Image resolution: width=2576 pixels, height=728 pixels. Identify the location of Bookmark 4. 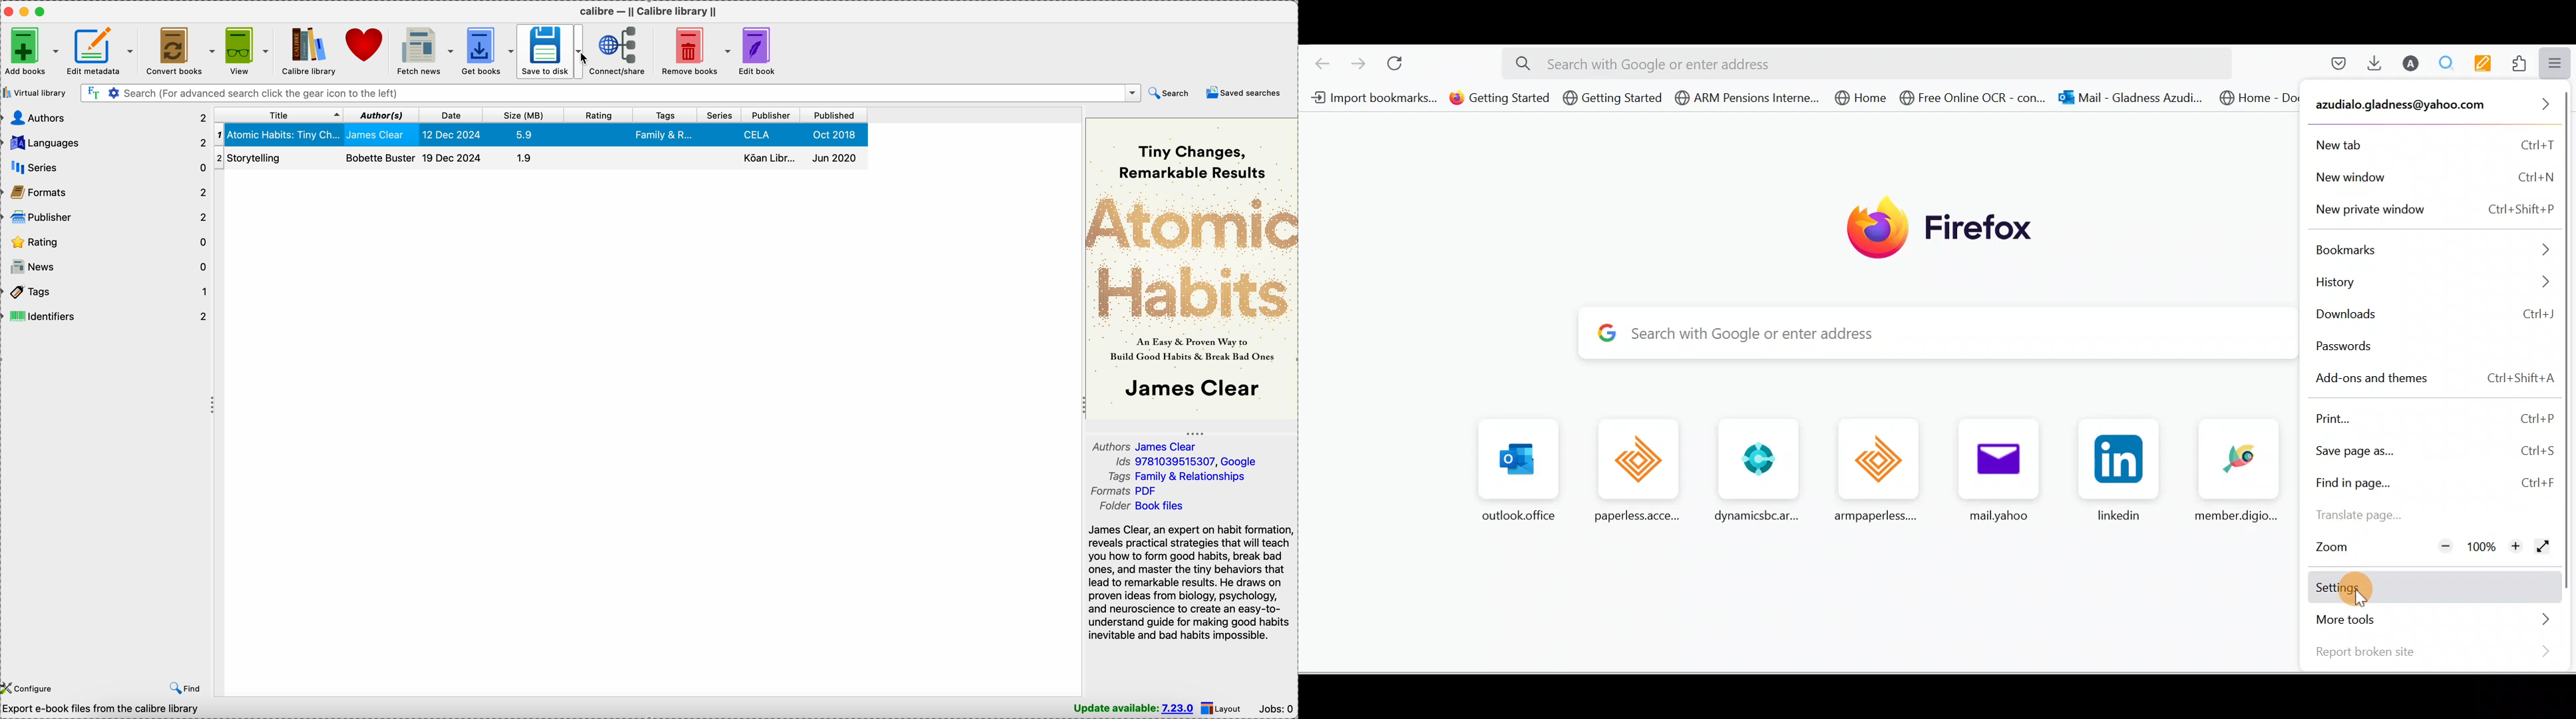
(1748, 101).